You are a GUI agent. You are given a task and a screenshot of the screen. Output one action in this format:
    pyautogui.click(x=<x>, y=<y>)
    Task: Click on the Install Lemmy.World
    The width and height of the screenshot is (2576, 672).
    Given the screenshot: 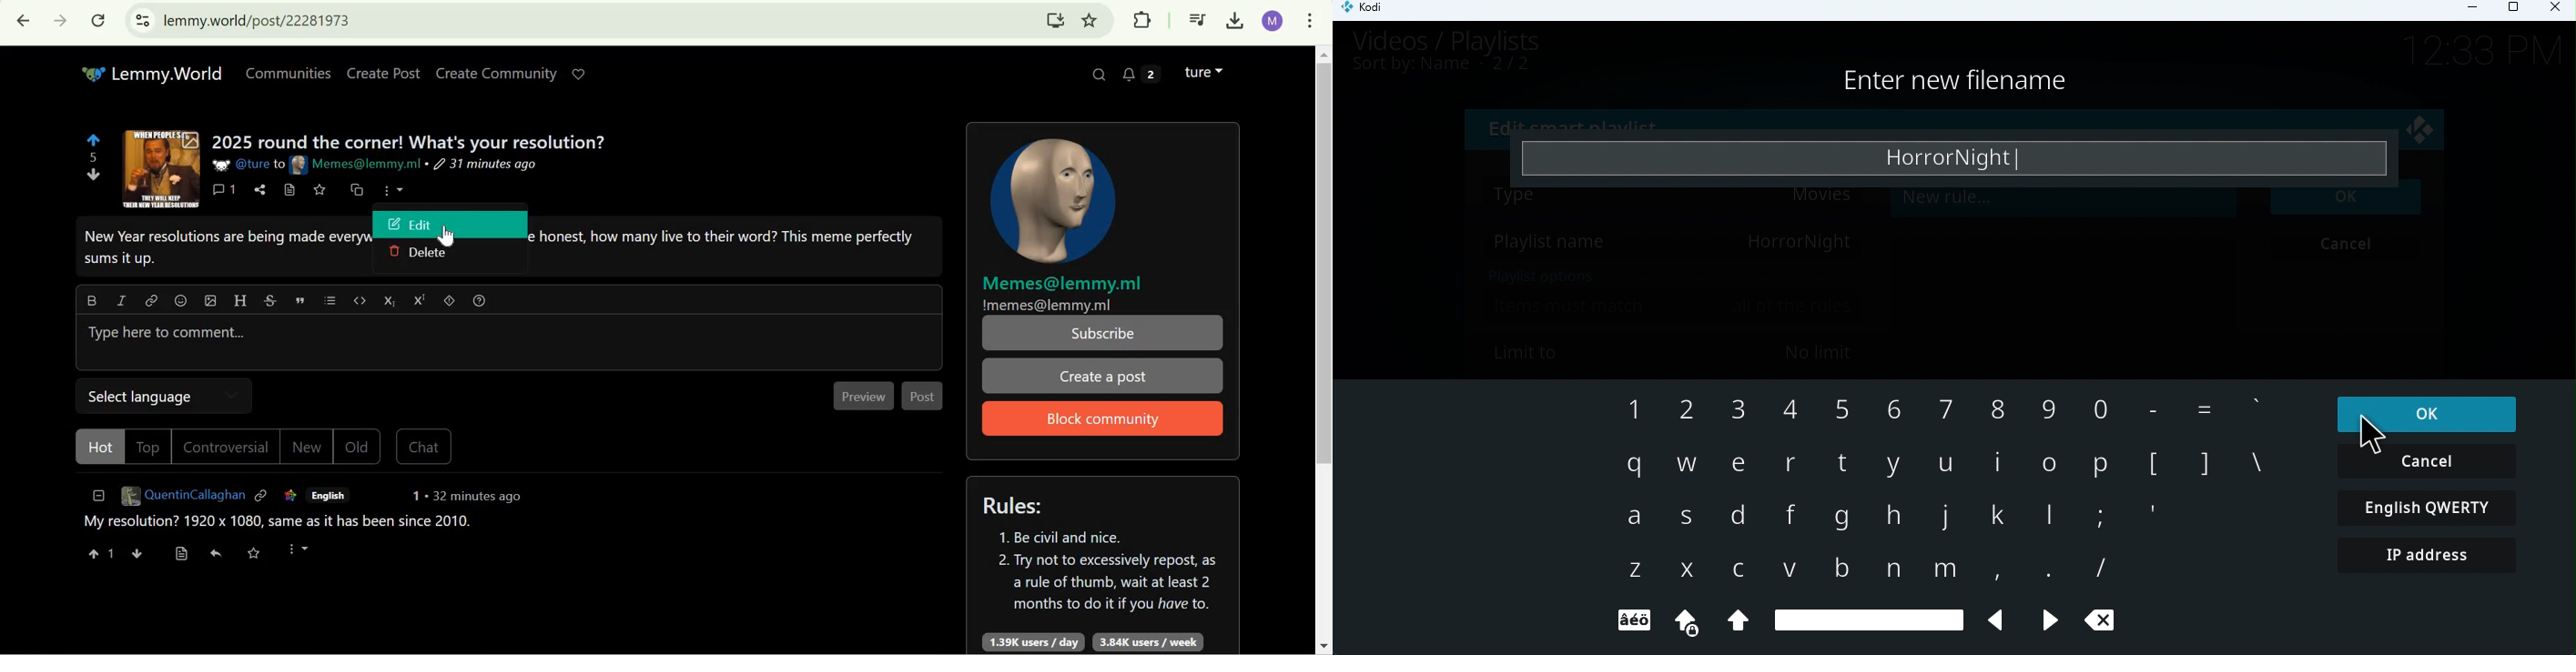 What is the action you would take?
    pyautogui.click(x=1057, y=19)
    